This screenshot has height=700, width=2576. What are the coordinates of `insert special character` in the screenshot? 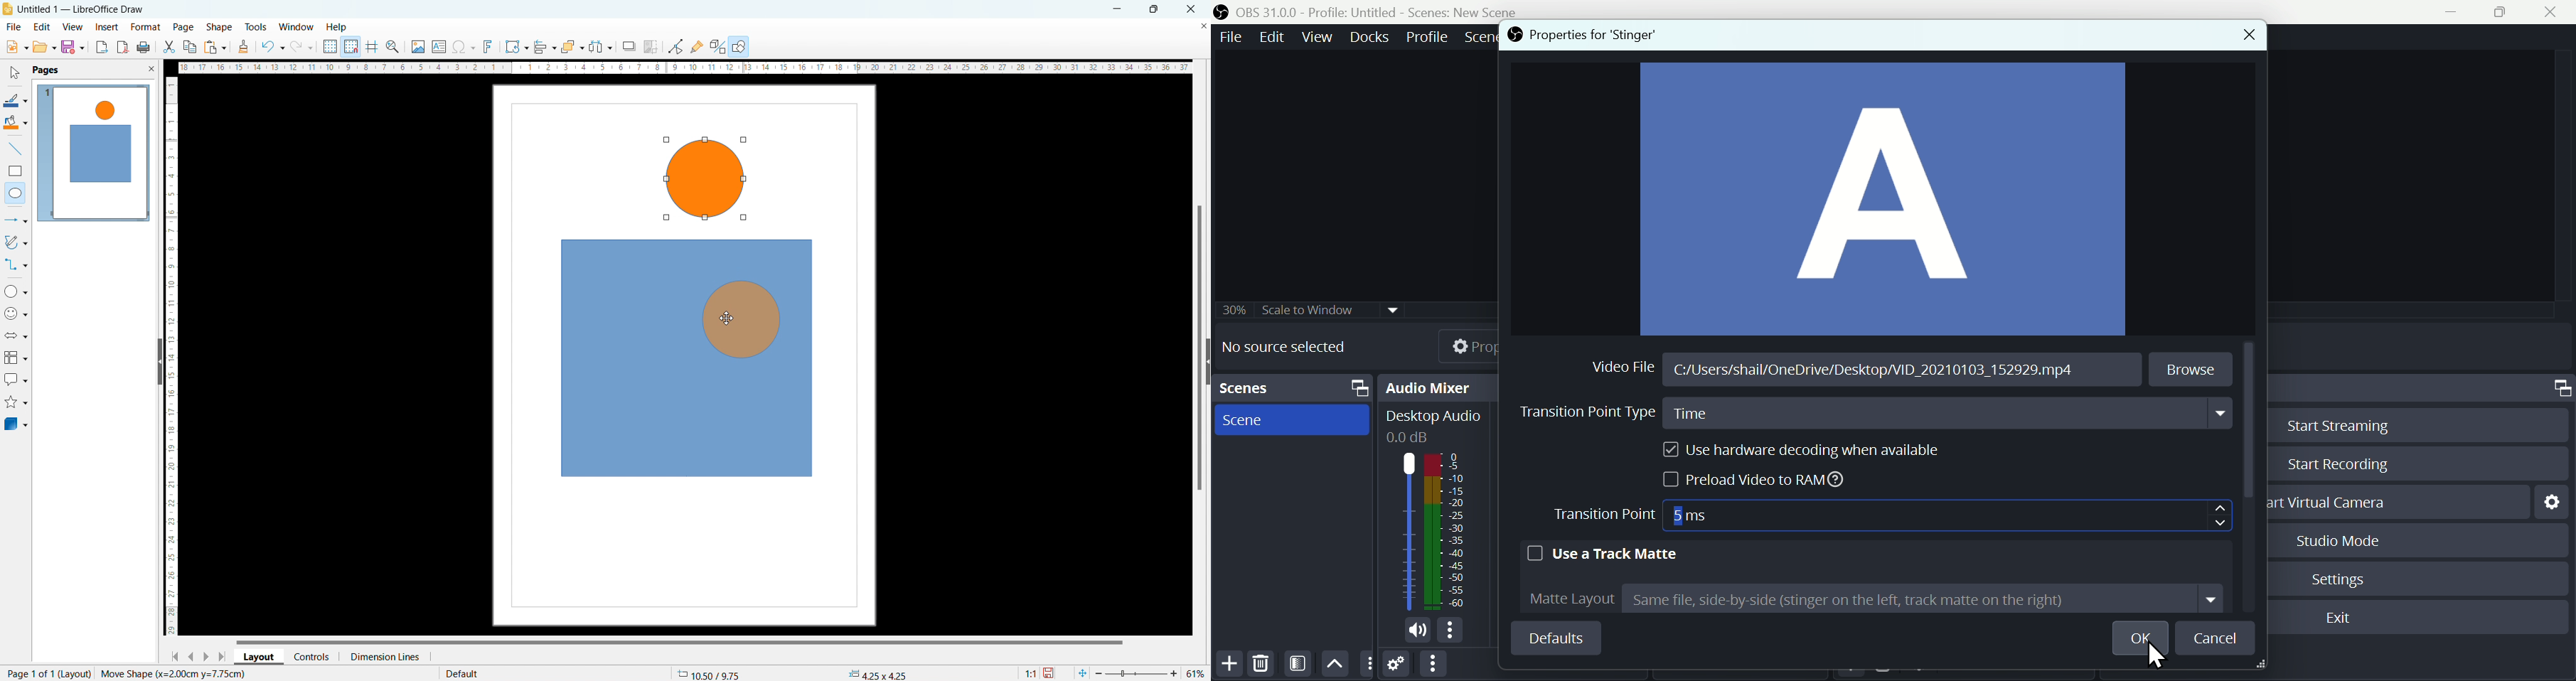 It's located at (464, 47).